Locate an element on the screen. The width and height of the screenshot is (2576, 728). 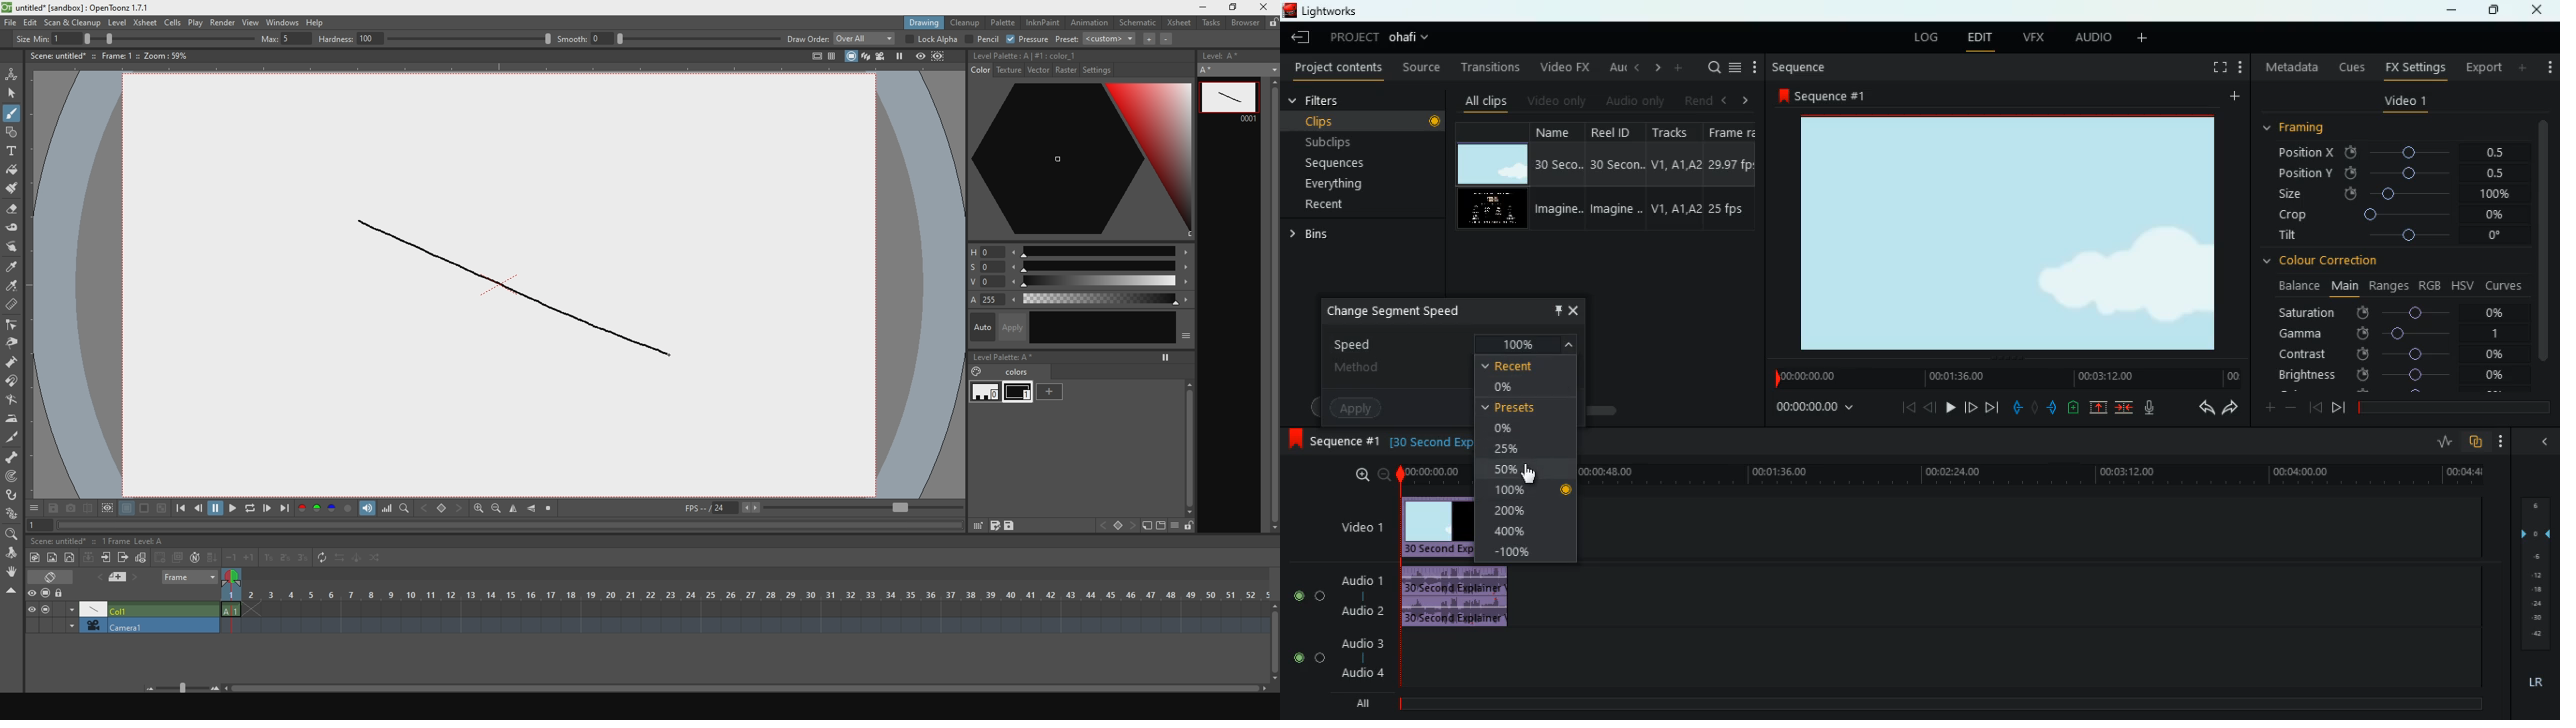
video is located at coordinates (1494, 164).